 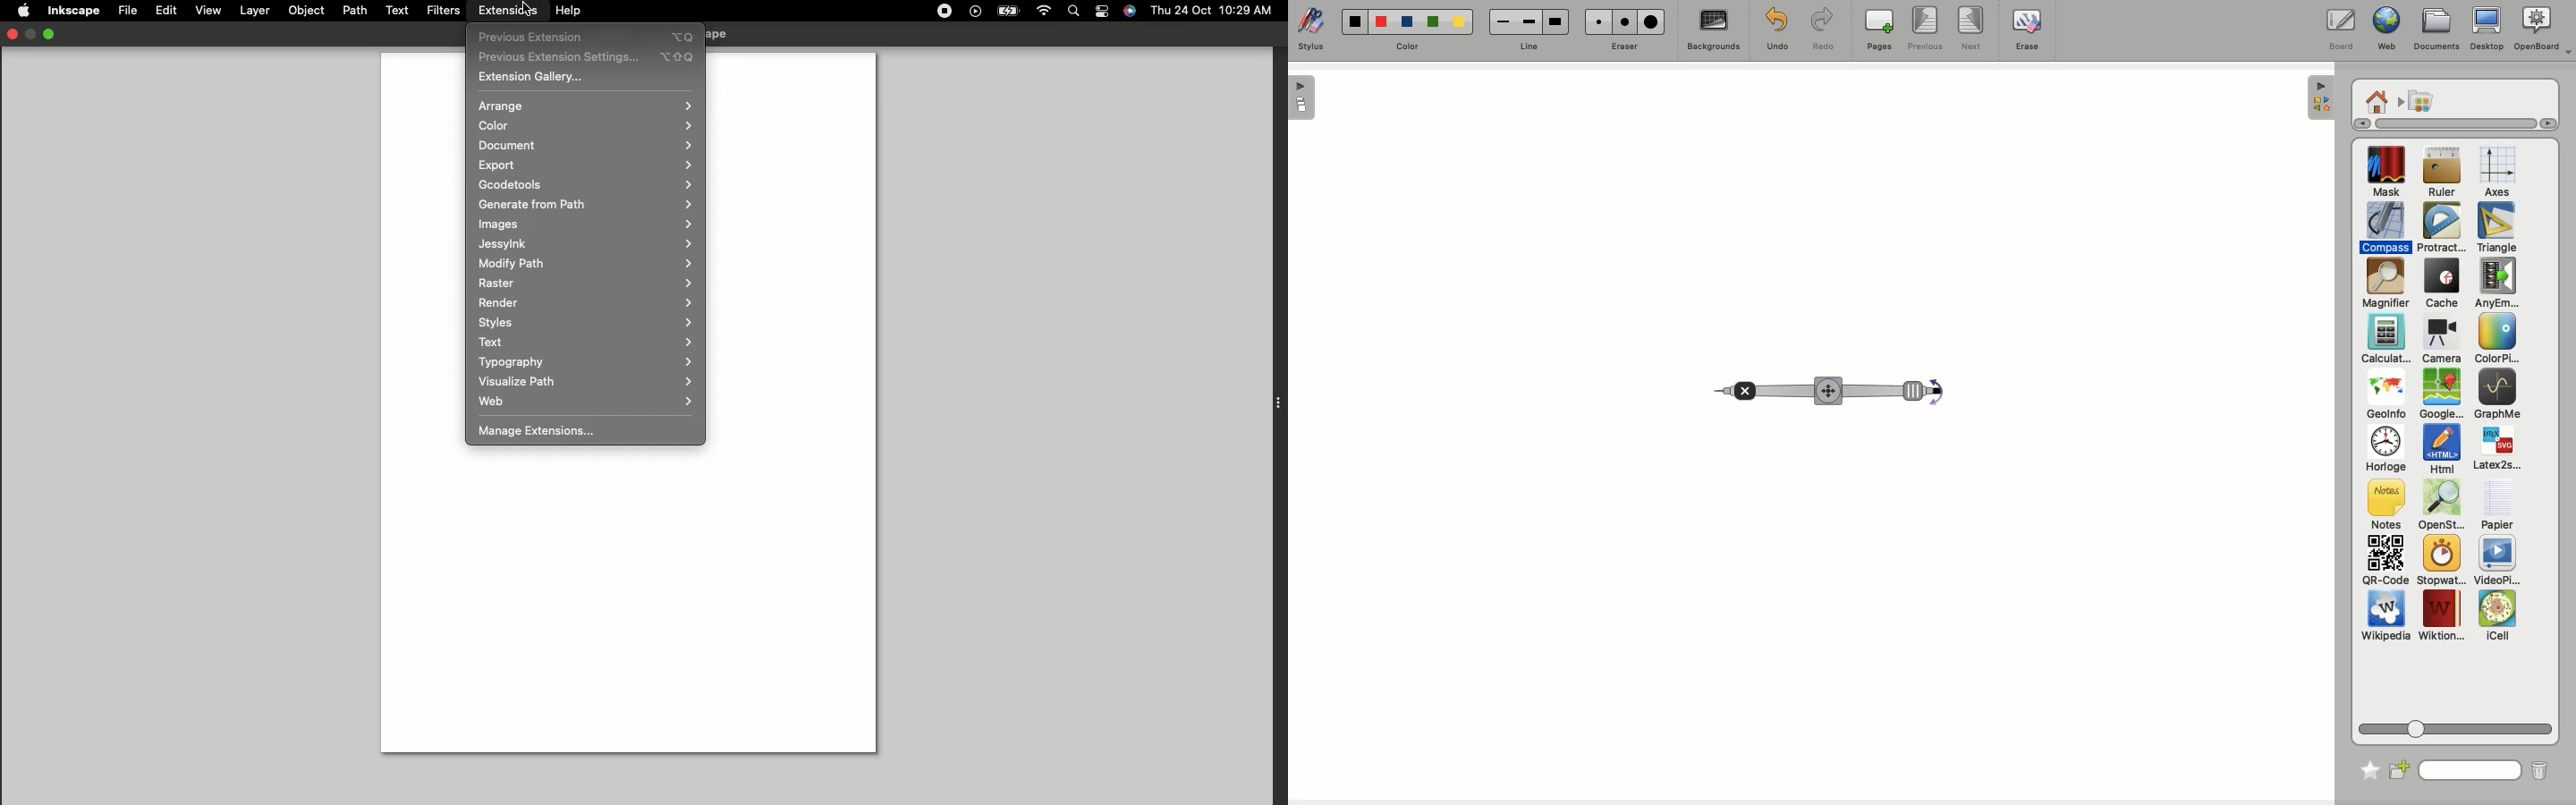 I want to click on Camera, so click(x=2440, y=340).